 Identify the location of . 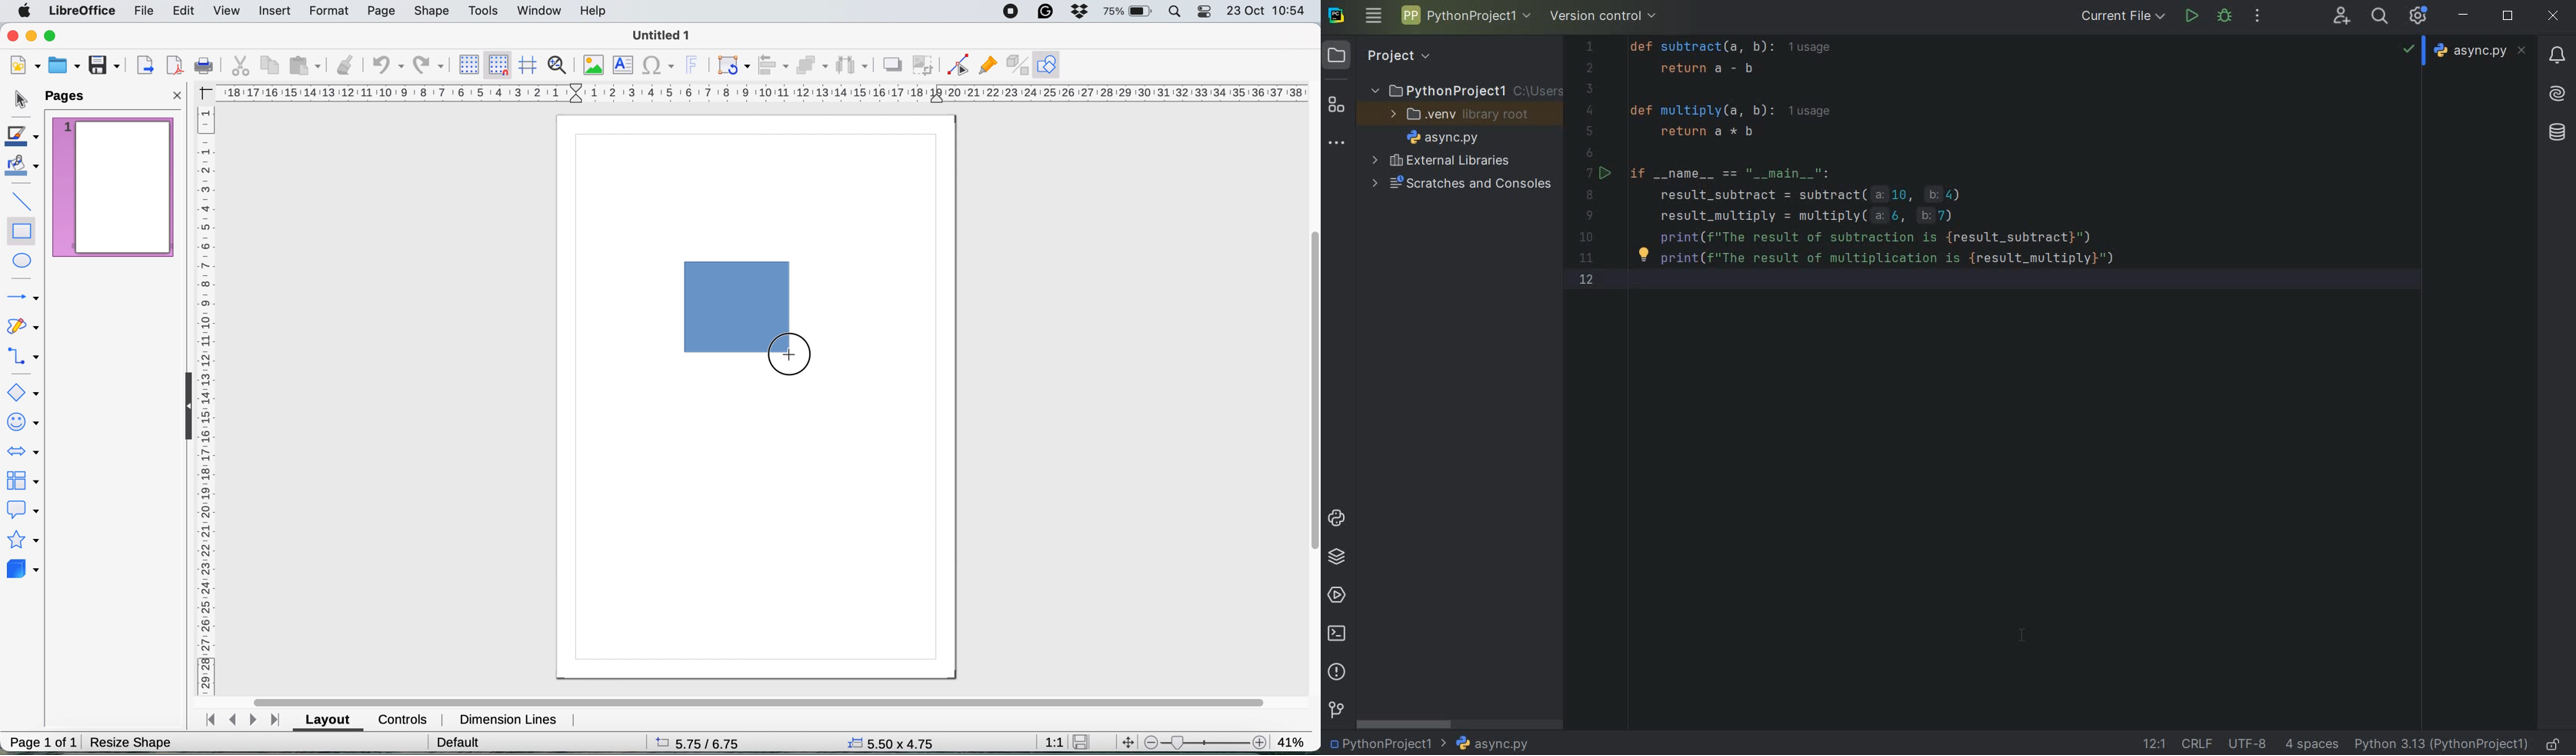
(2555, 133).